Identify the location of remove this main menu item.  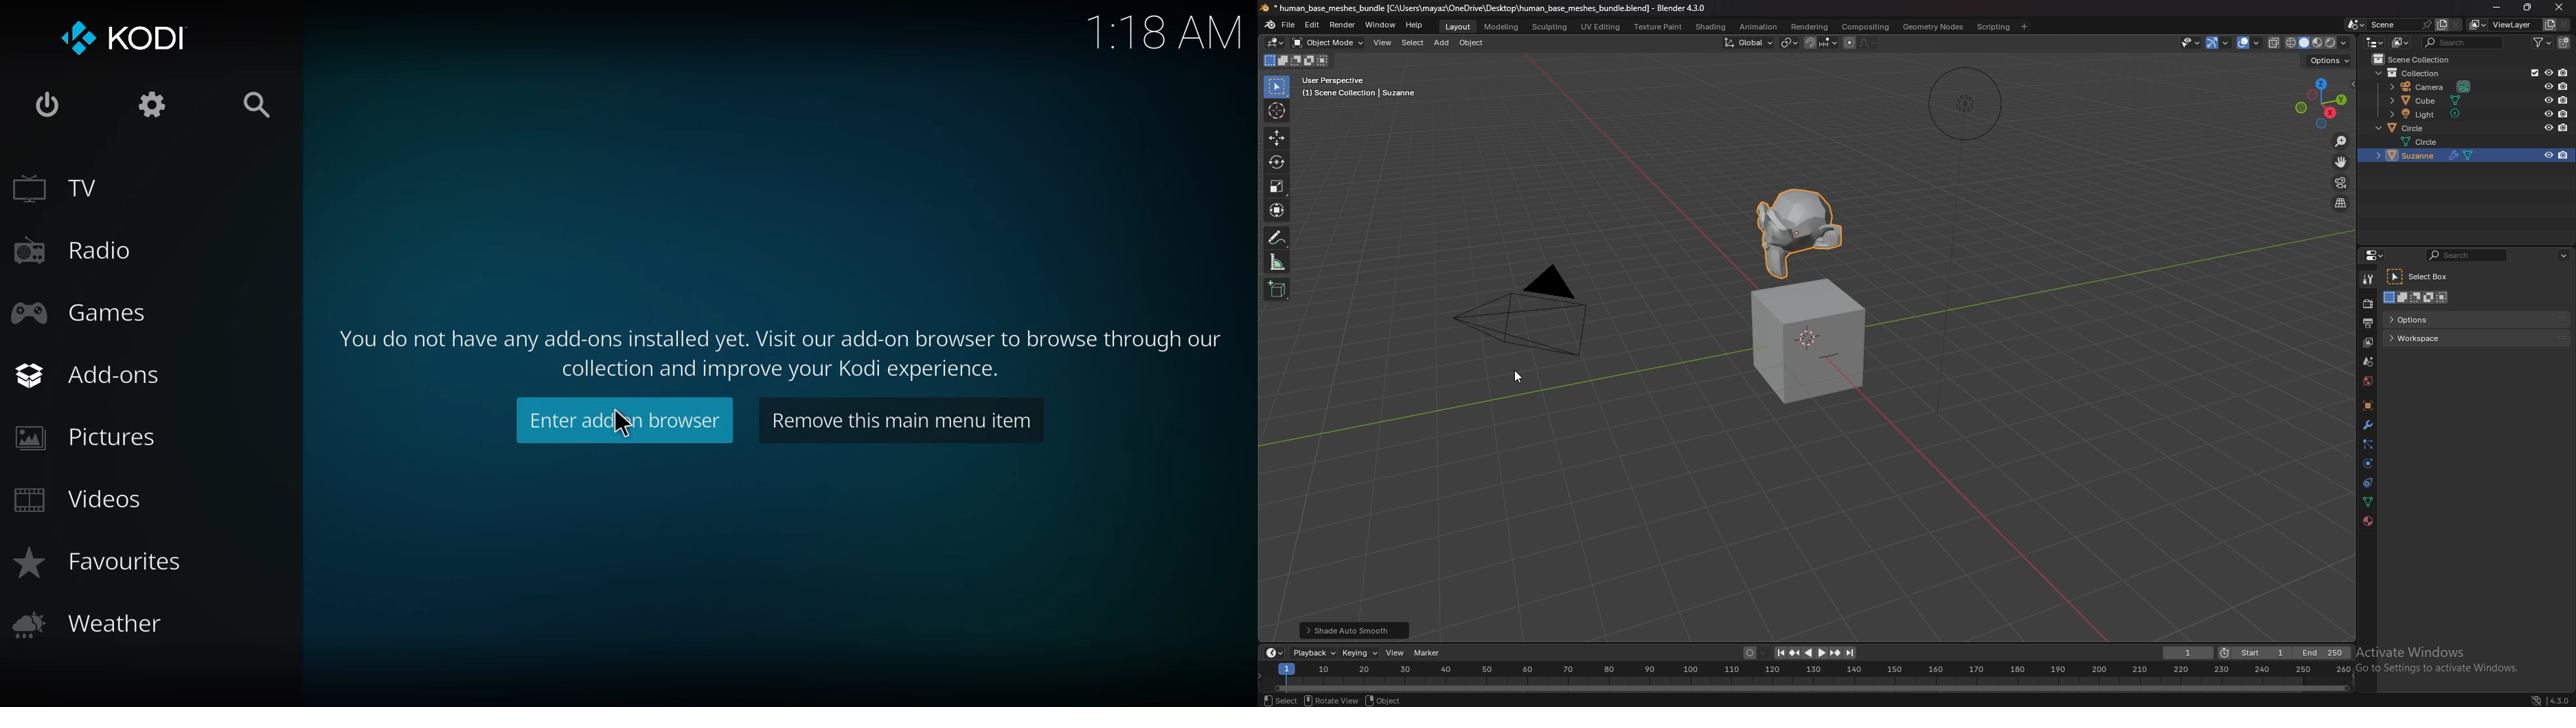
(901, 421).